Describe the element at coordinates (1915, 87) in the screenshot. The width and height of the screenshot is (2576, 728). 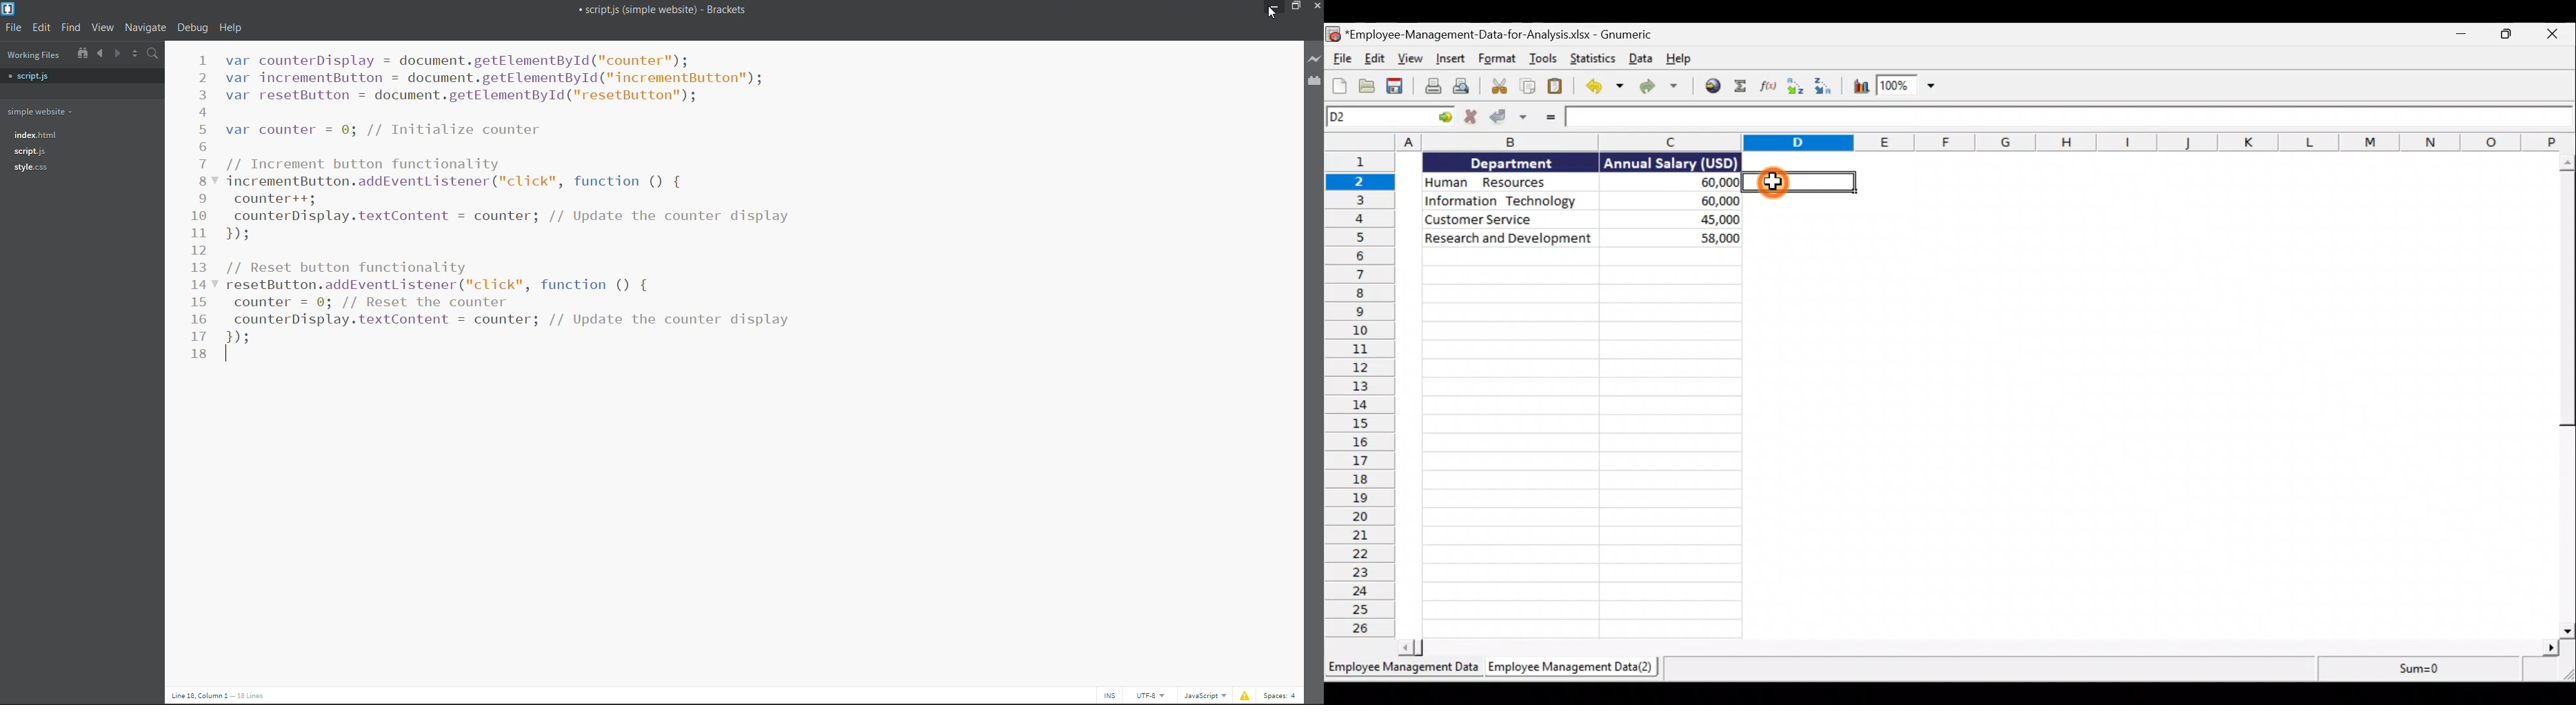
I see `zoom` at that location.